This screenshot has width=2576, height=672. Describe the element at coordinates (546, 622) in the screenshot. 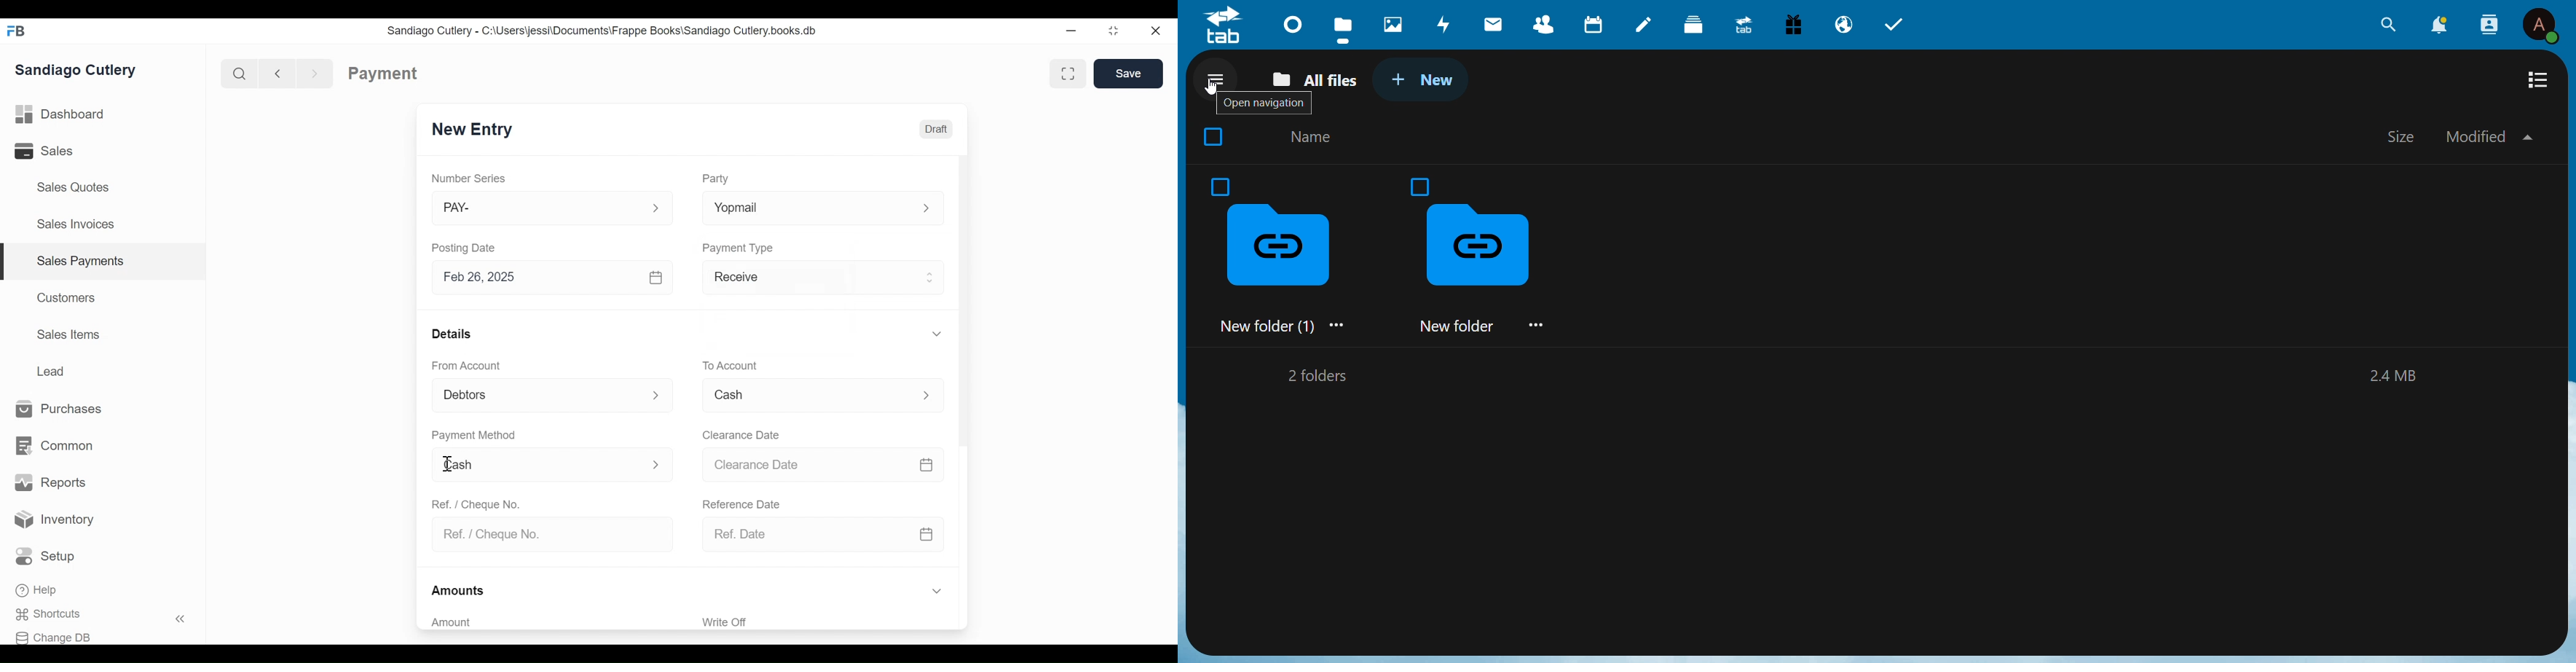

I see `Amount` at that location.